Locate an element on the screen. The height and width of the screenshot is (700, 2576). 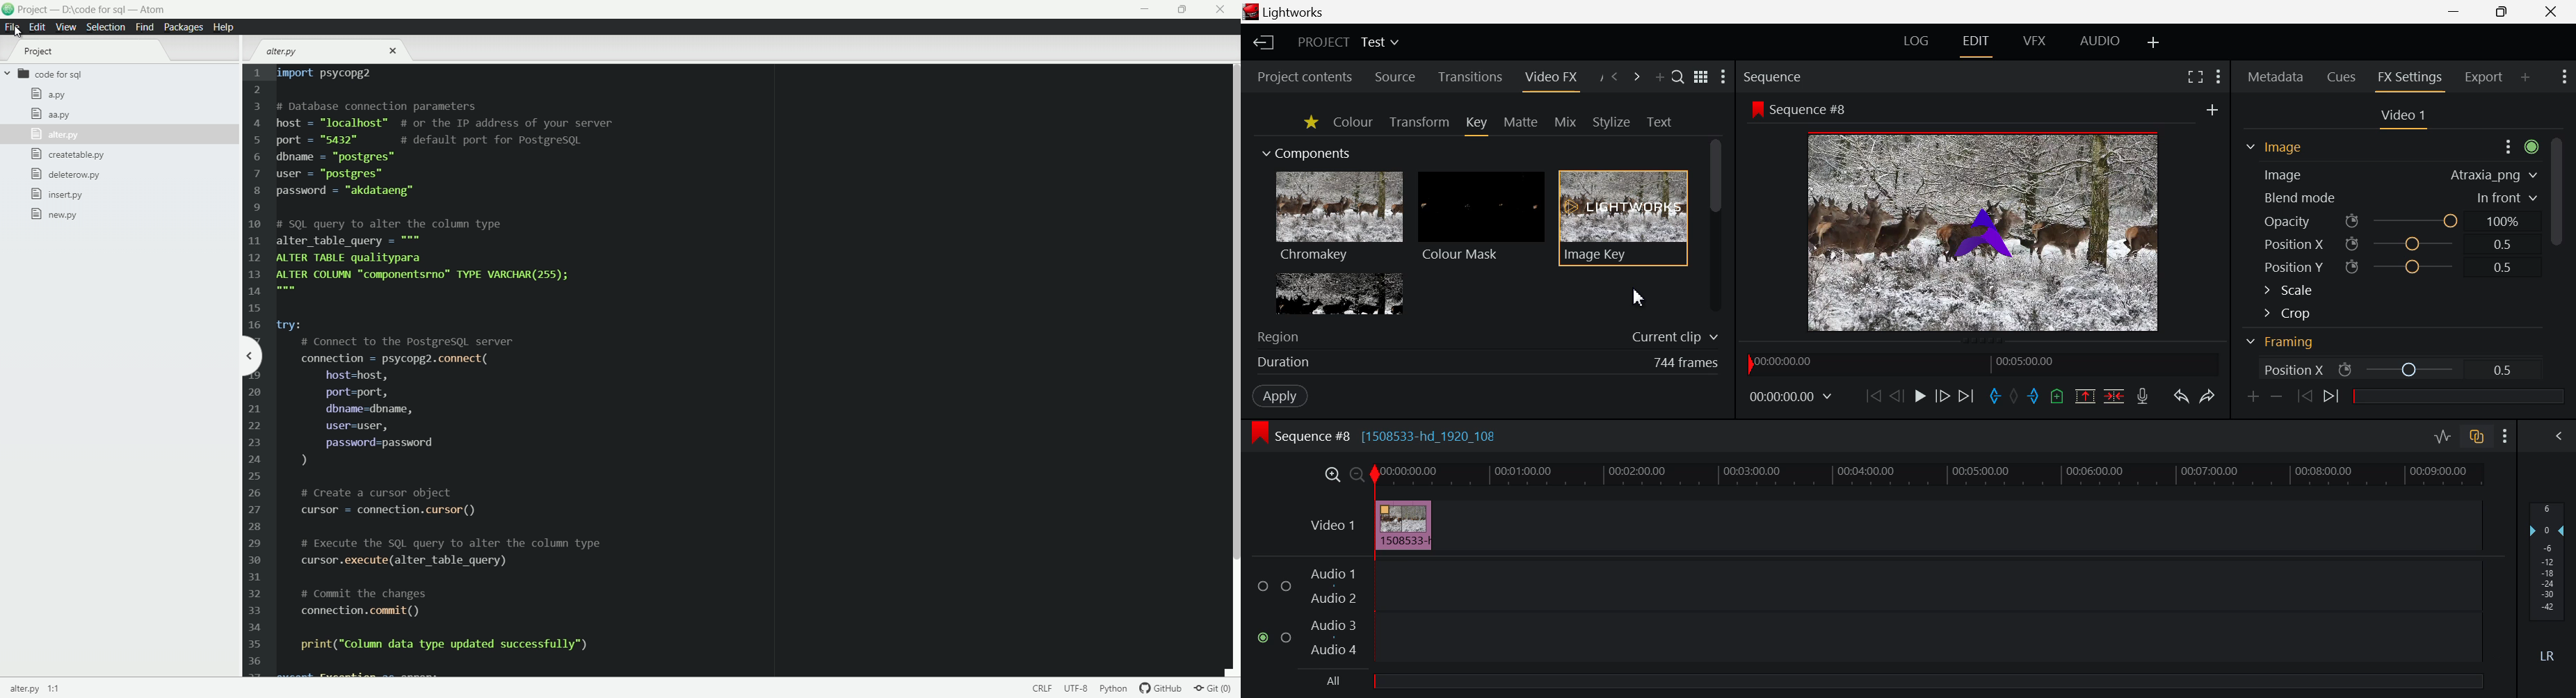
Next Panel is located at coordinates (1636, 76).